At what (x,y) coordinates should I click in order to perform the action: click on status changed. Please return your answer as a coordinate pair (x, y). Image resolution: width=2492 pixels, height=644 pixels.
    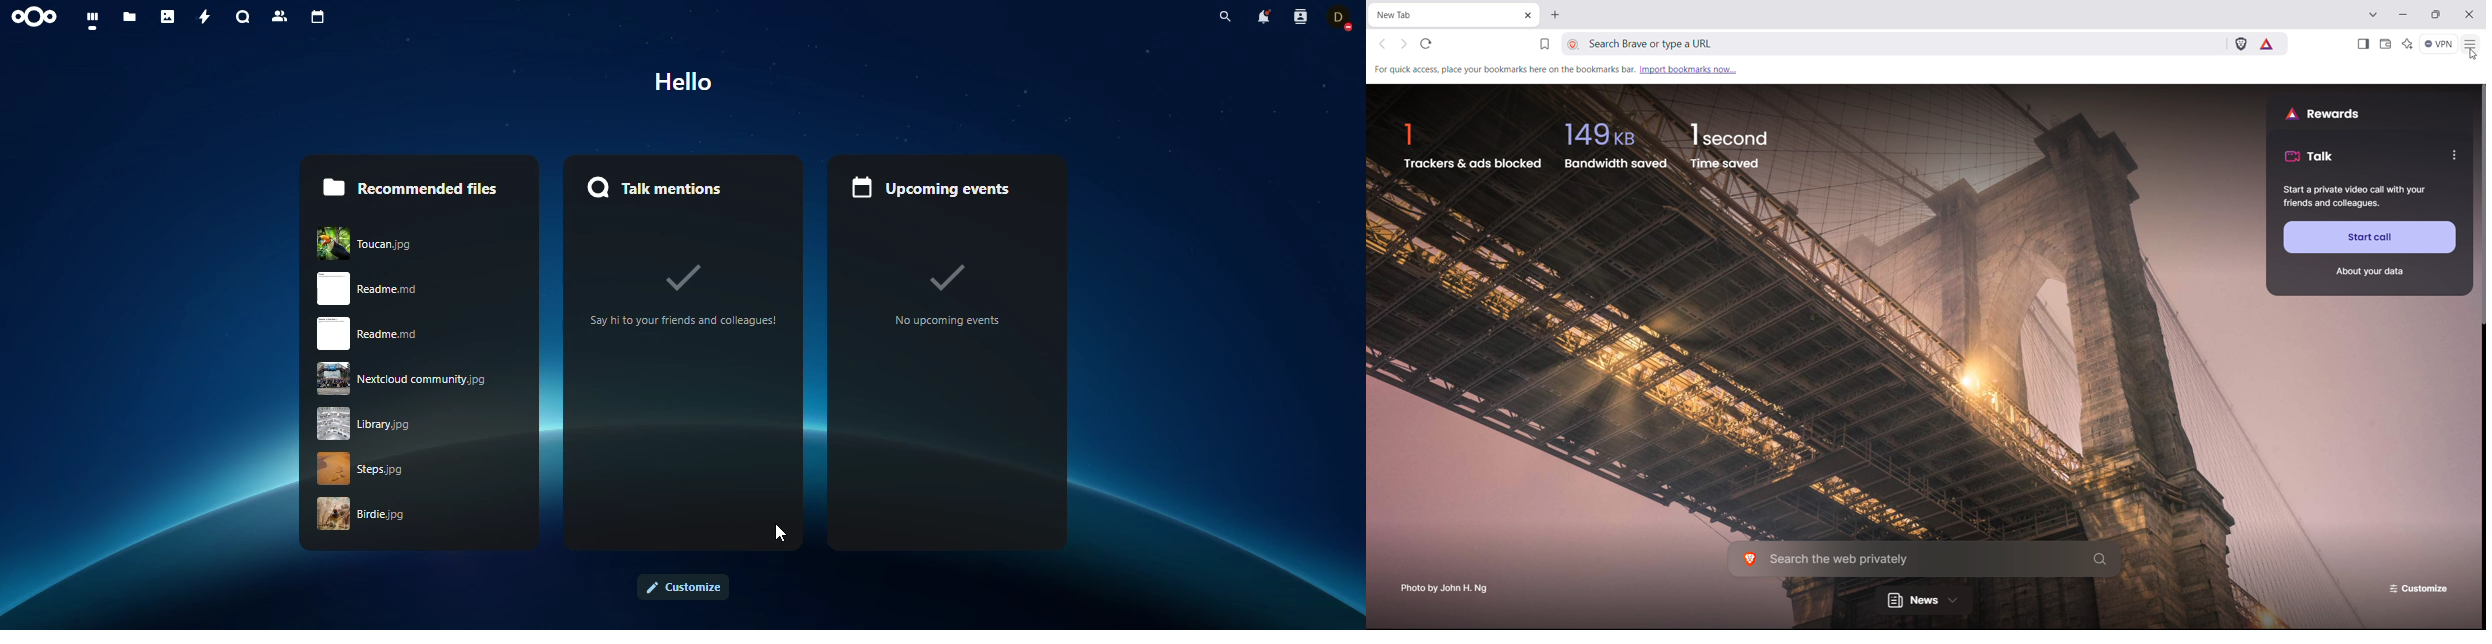
    Looking at the image, I should click on (1342, 23).